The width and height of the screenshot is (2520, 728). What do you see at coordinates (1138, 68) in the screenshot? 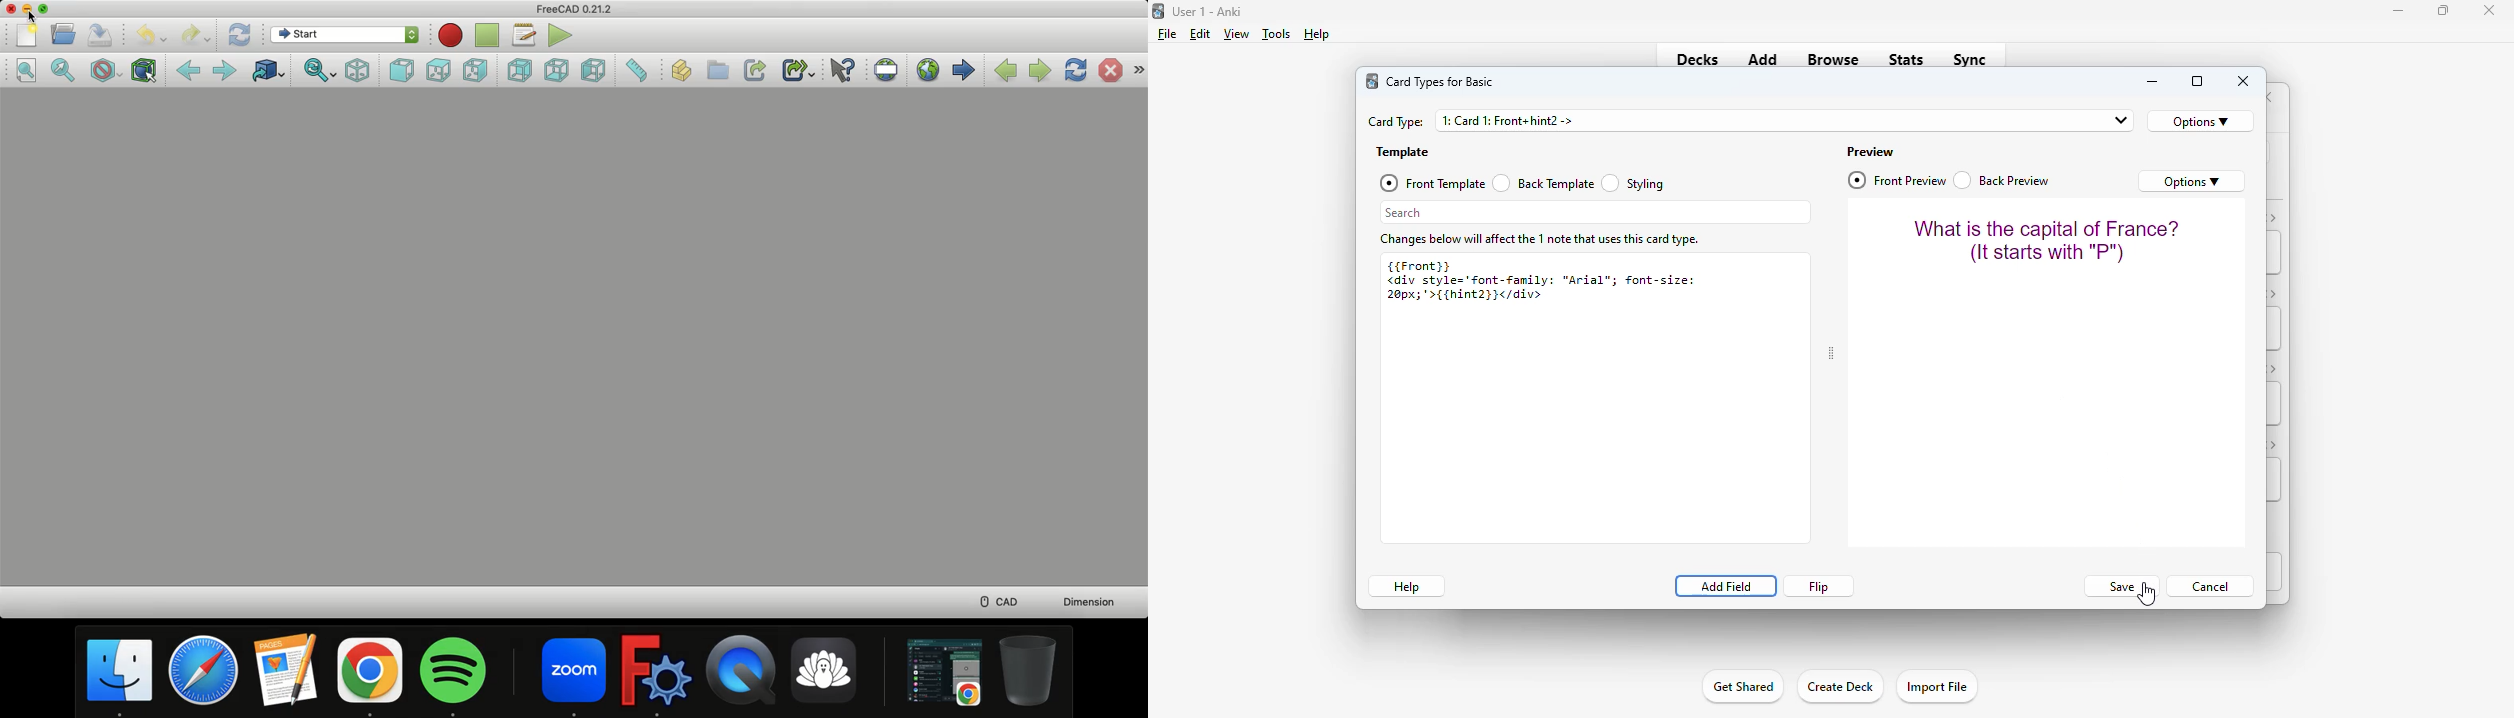
I see `Navigation` at bounding box center [1138, 68].